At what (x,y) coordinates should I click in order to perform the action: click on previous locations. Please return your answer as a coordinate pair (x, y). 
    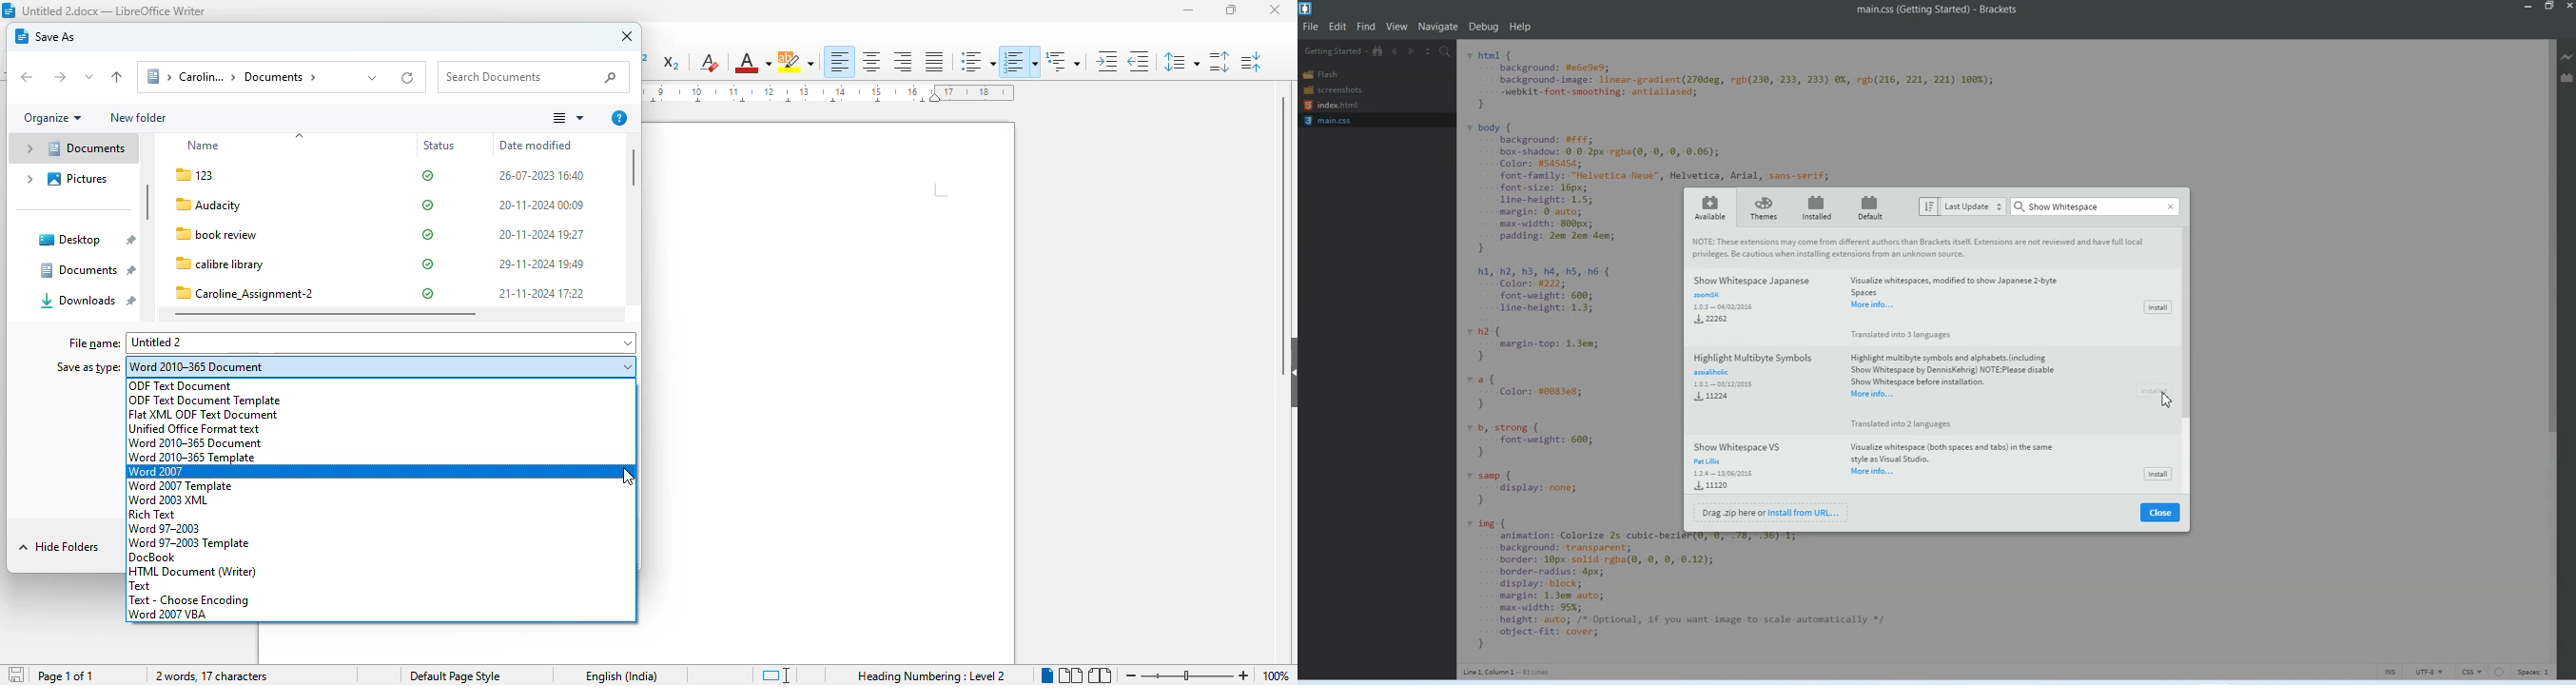
    Looking at the image, I should click on (373, 77).